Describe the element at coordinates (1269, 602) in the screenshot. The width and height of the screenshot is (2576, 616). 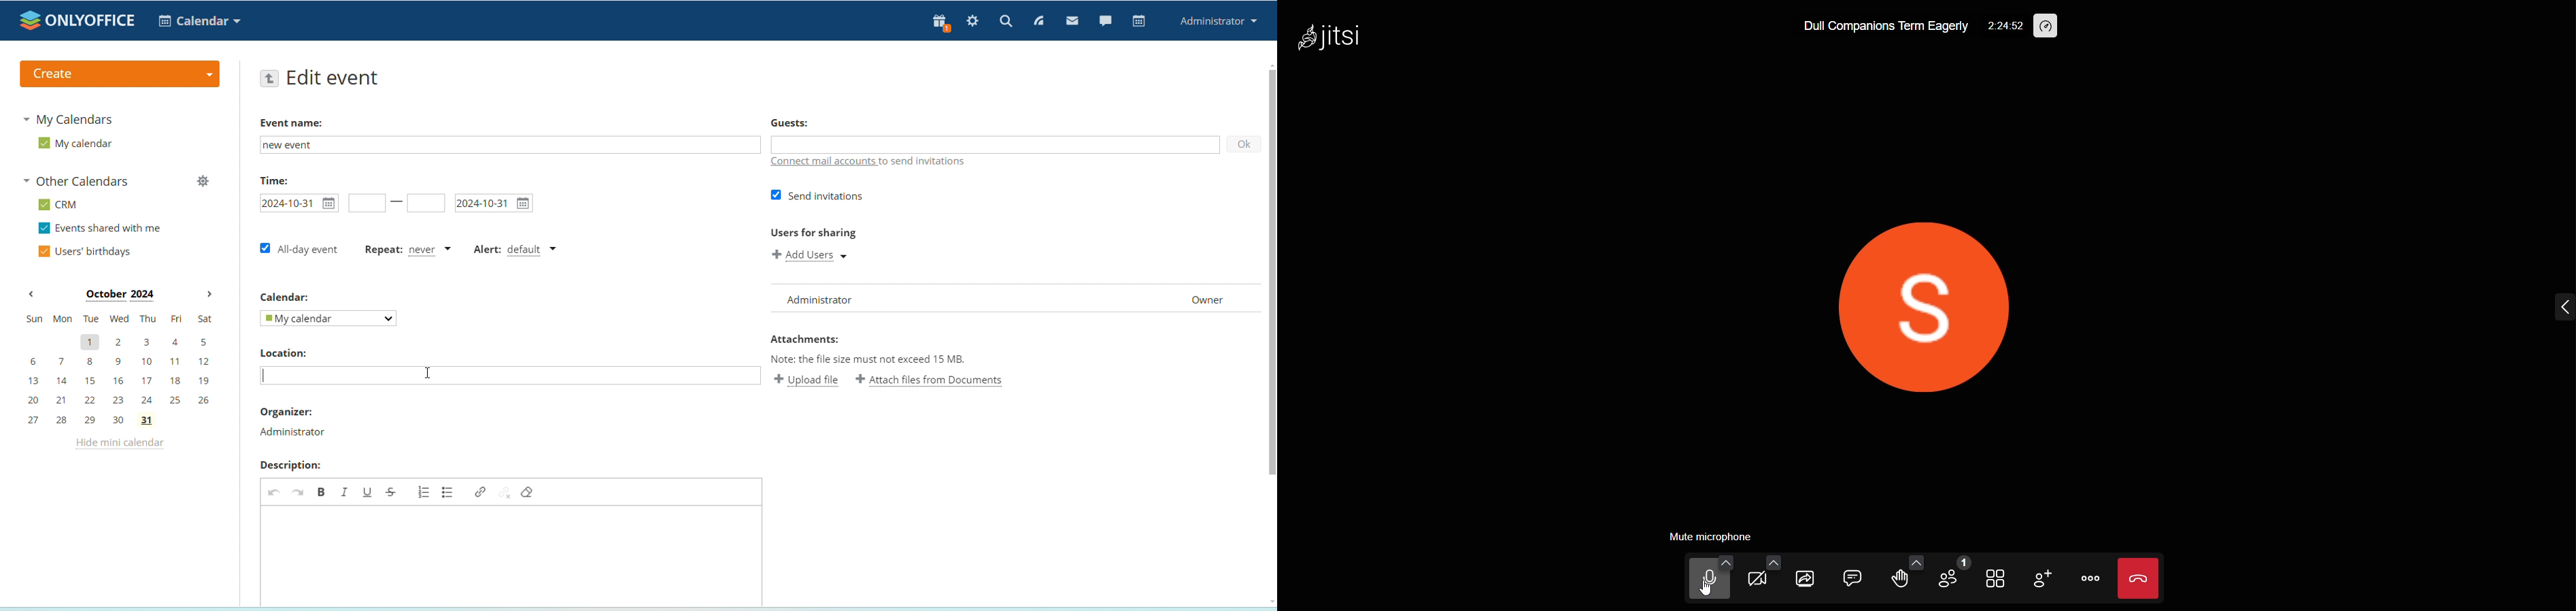
I see `Scroll down` at that location.